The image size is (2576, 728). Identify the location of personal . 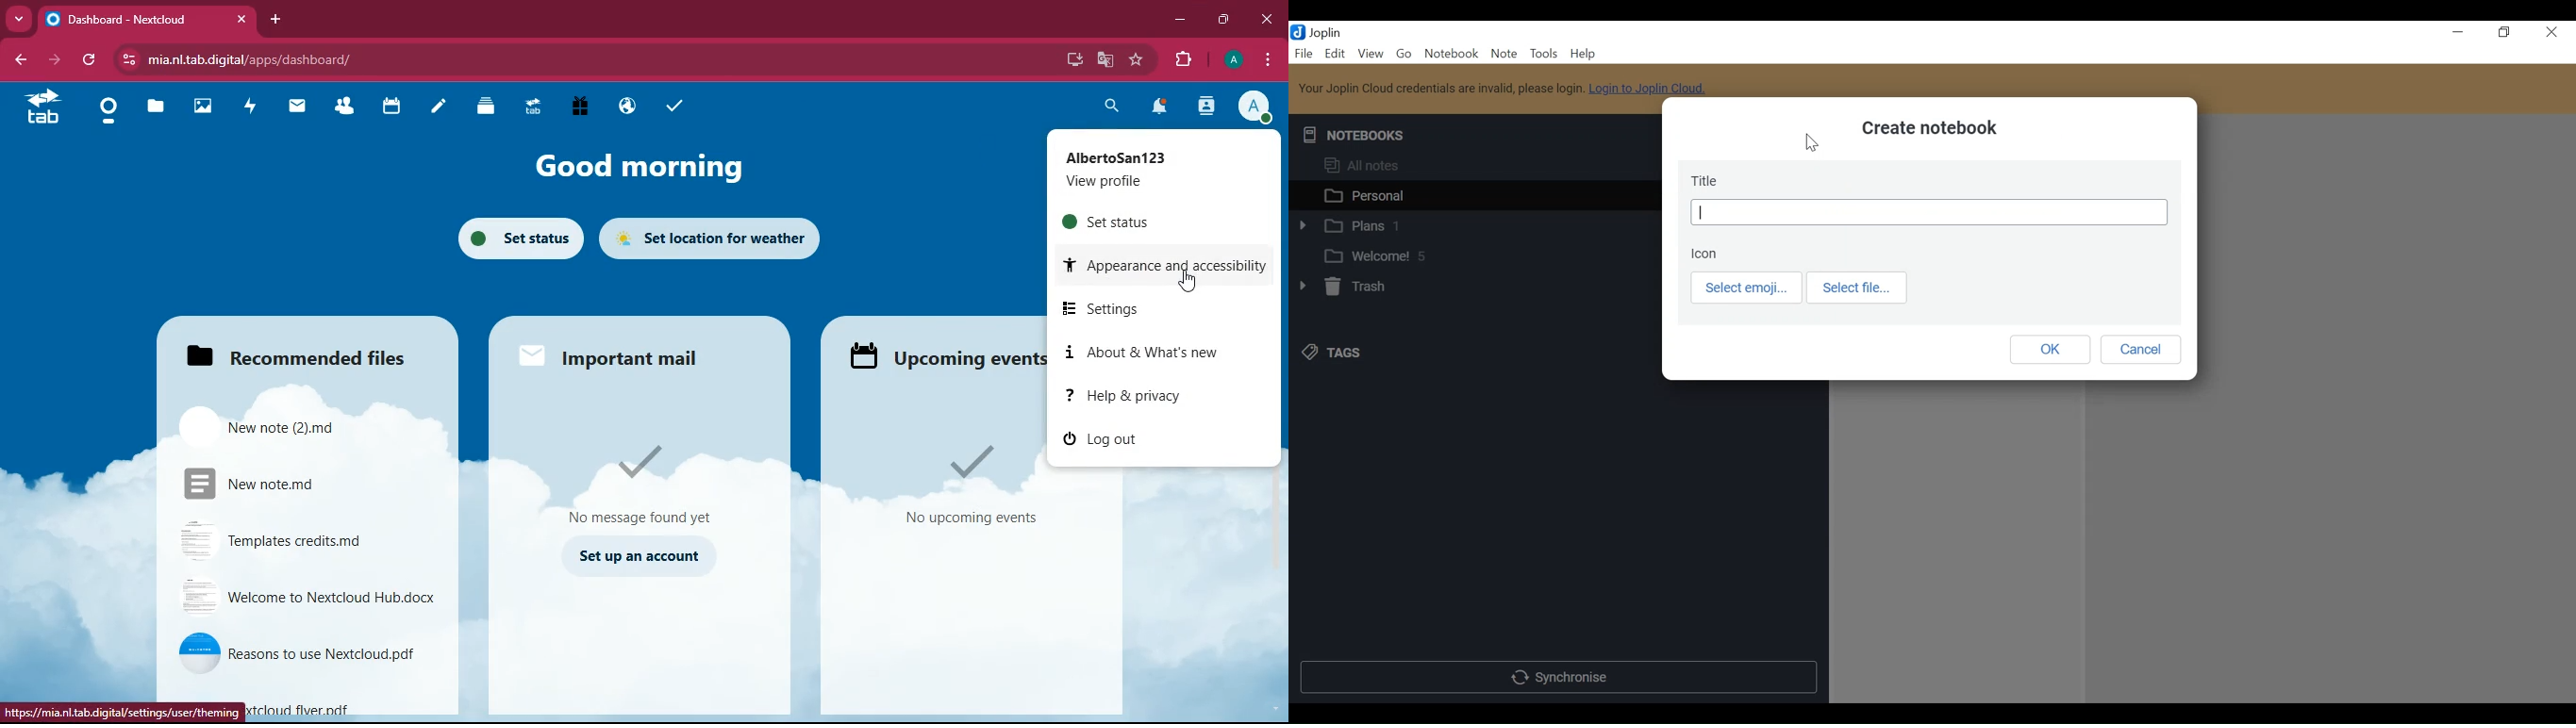
(1471, 194).